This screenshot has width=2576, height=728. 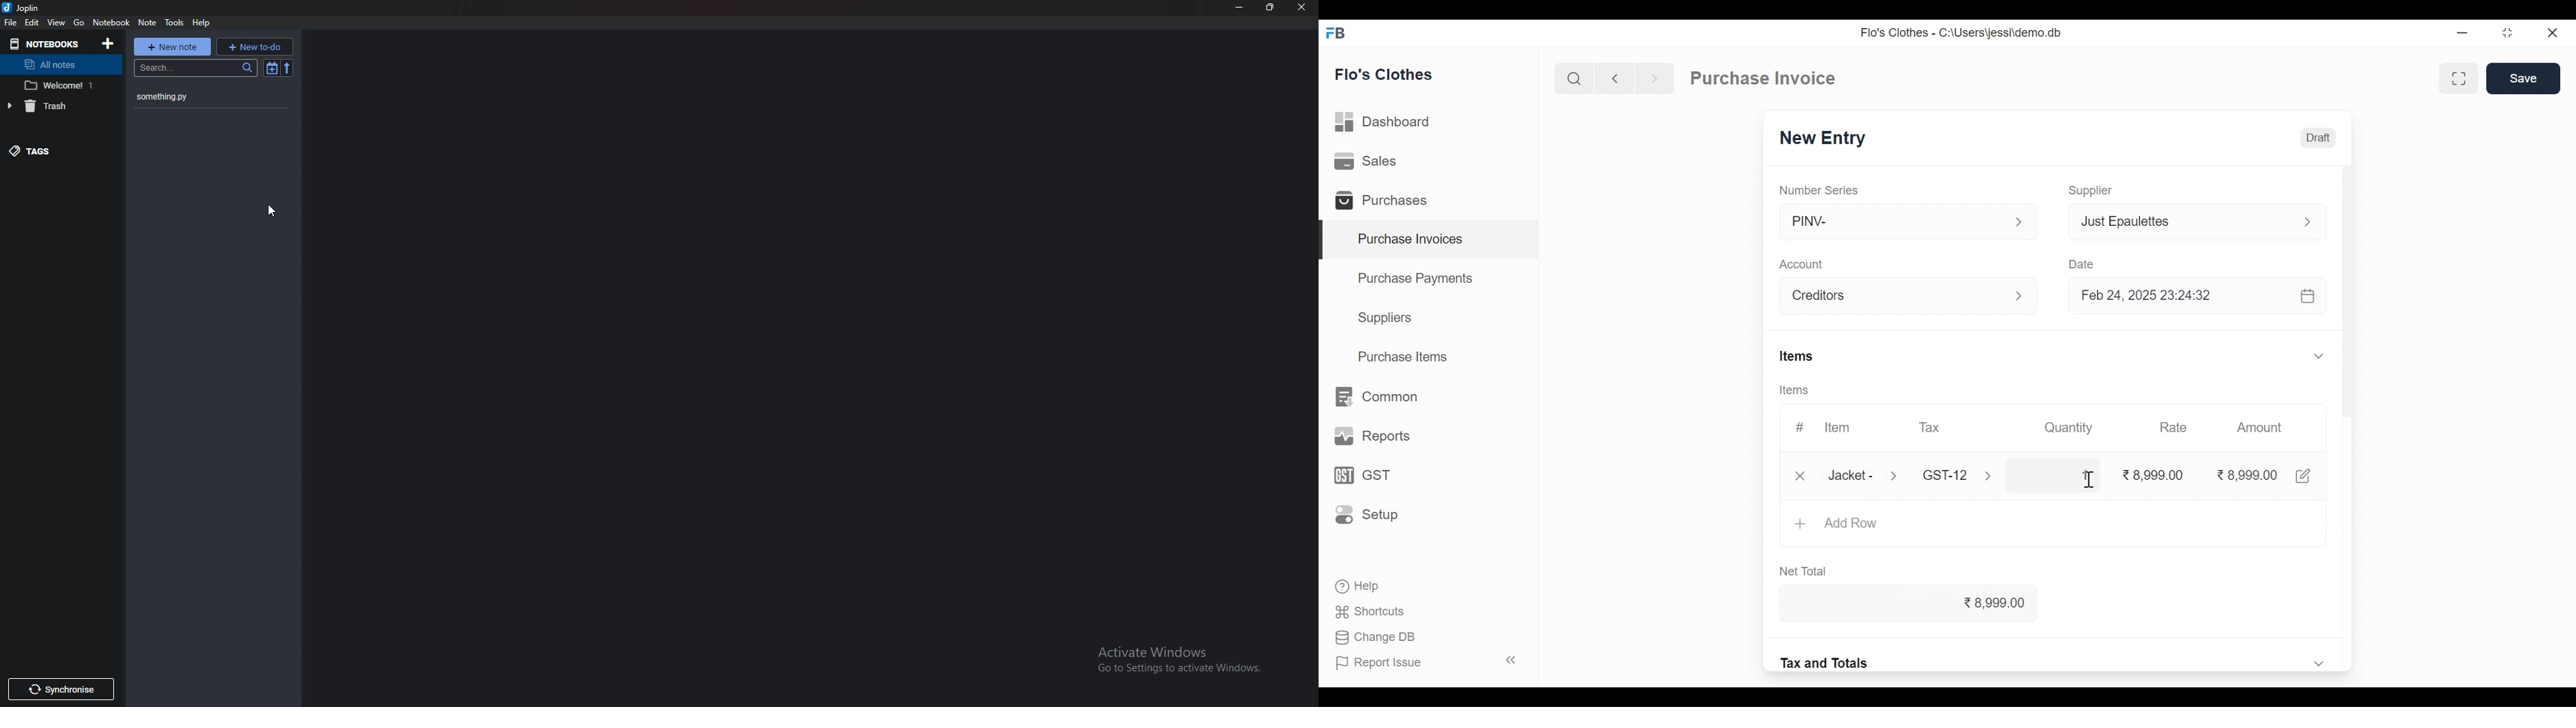 What do you see at coordinates (2053, 475) in the screenshot?
I see `1` at bounding box center [2053, 475].